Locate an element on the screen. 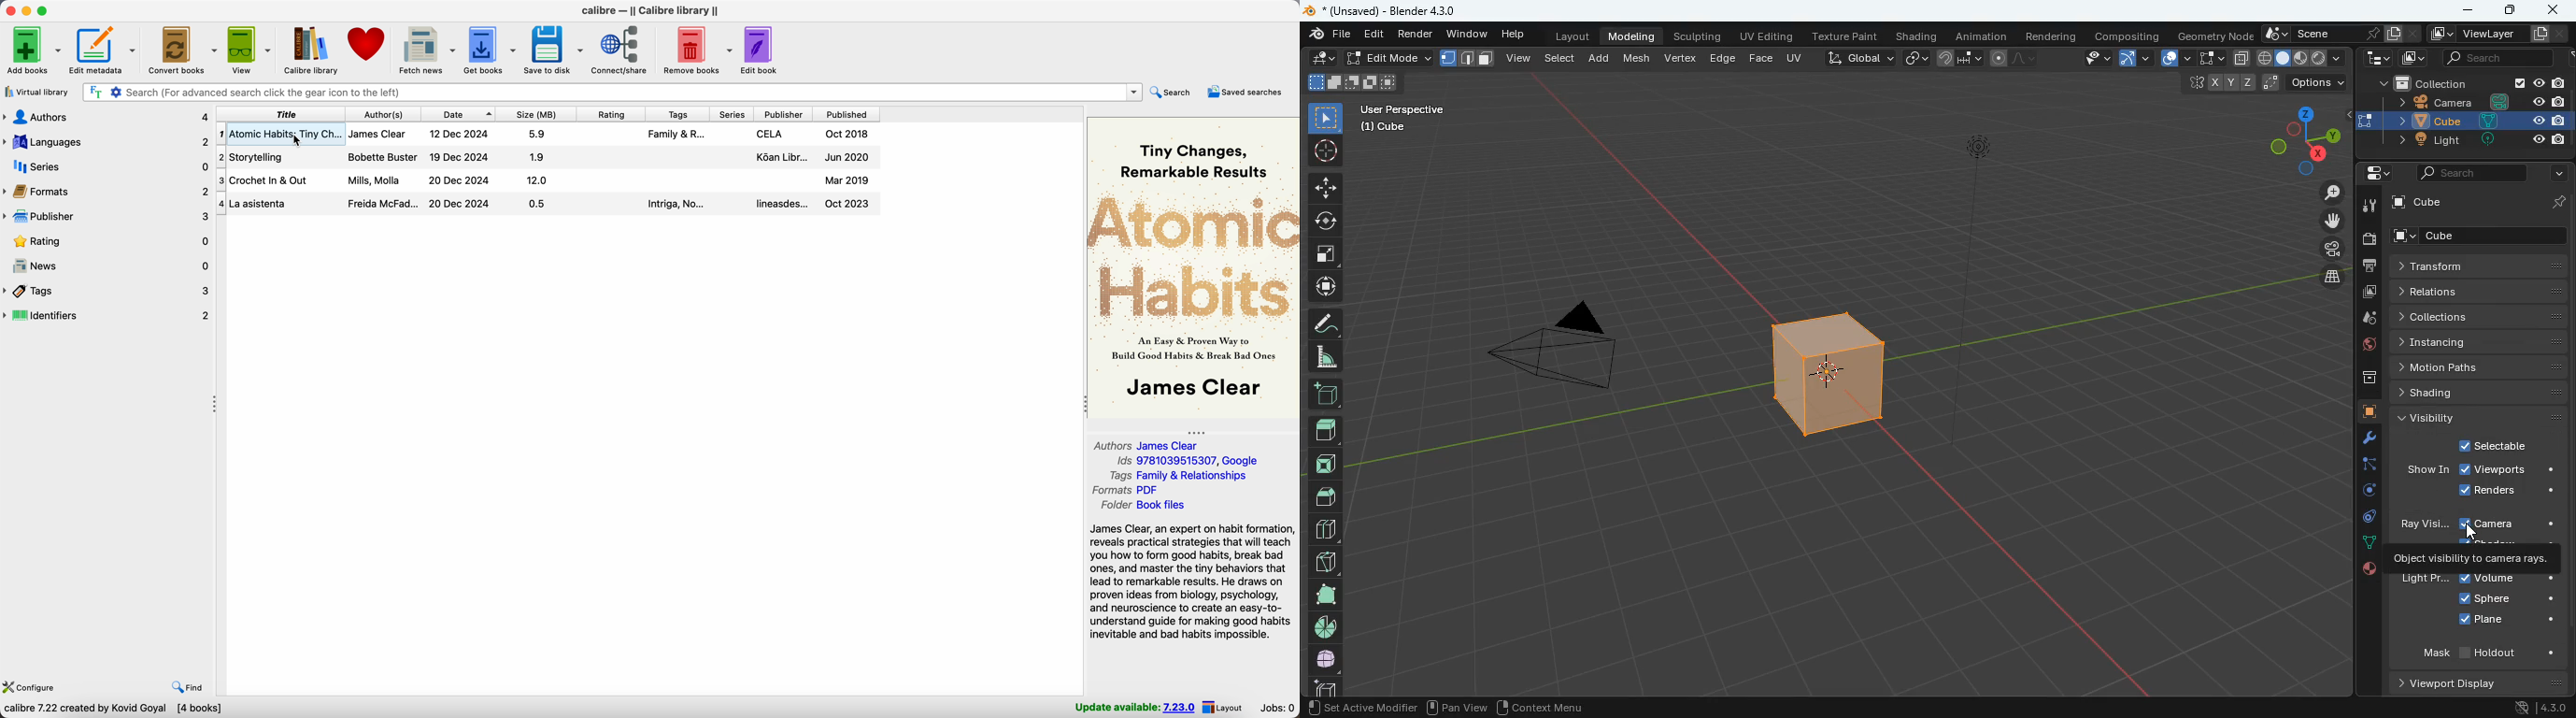  motion paths is located at coordinates (2479, 368).